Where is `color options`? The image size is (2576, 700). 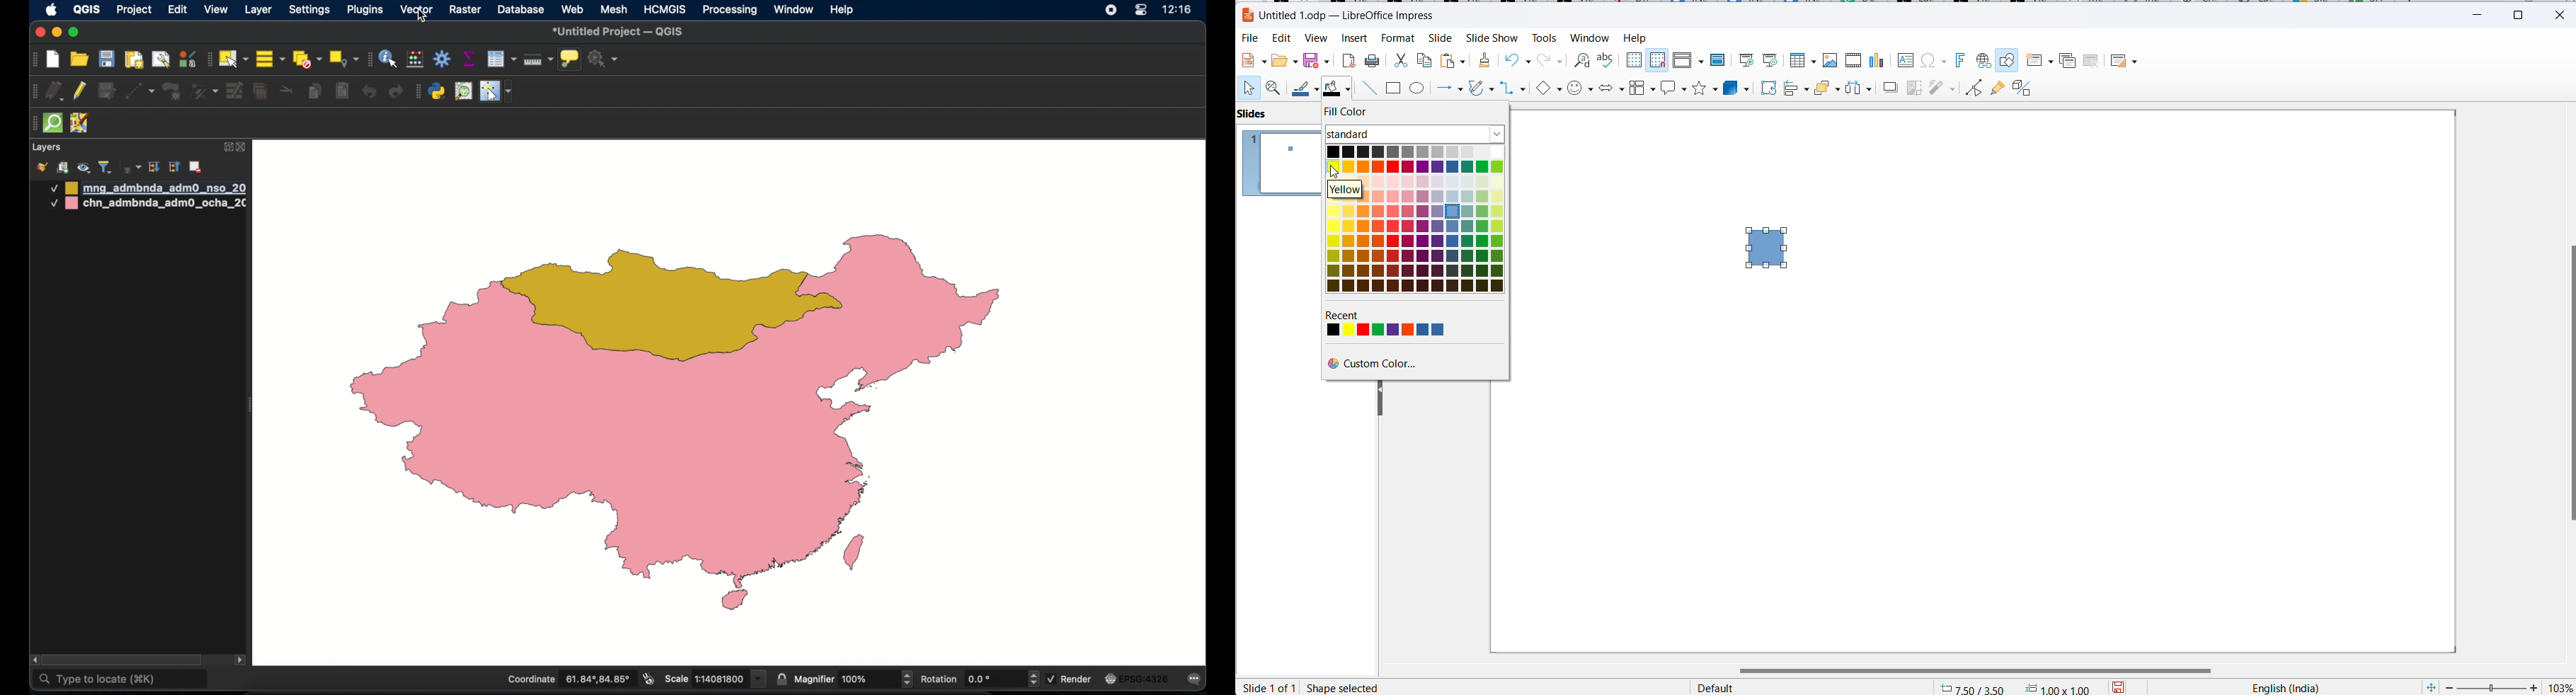 color options is located at coordinates (1418, 219).